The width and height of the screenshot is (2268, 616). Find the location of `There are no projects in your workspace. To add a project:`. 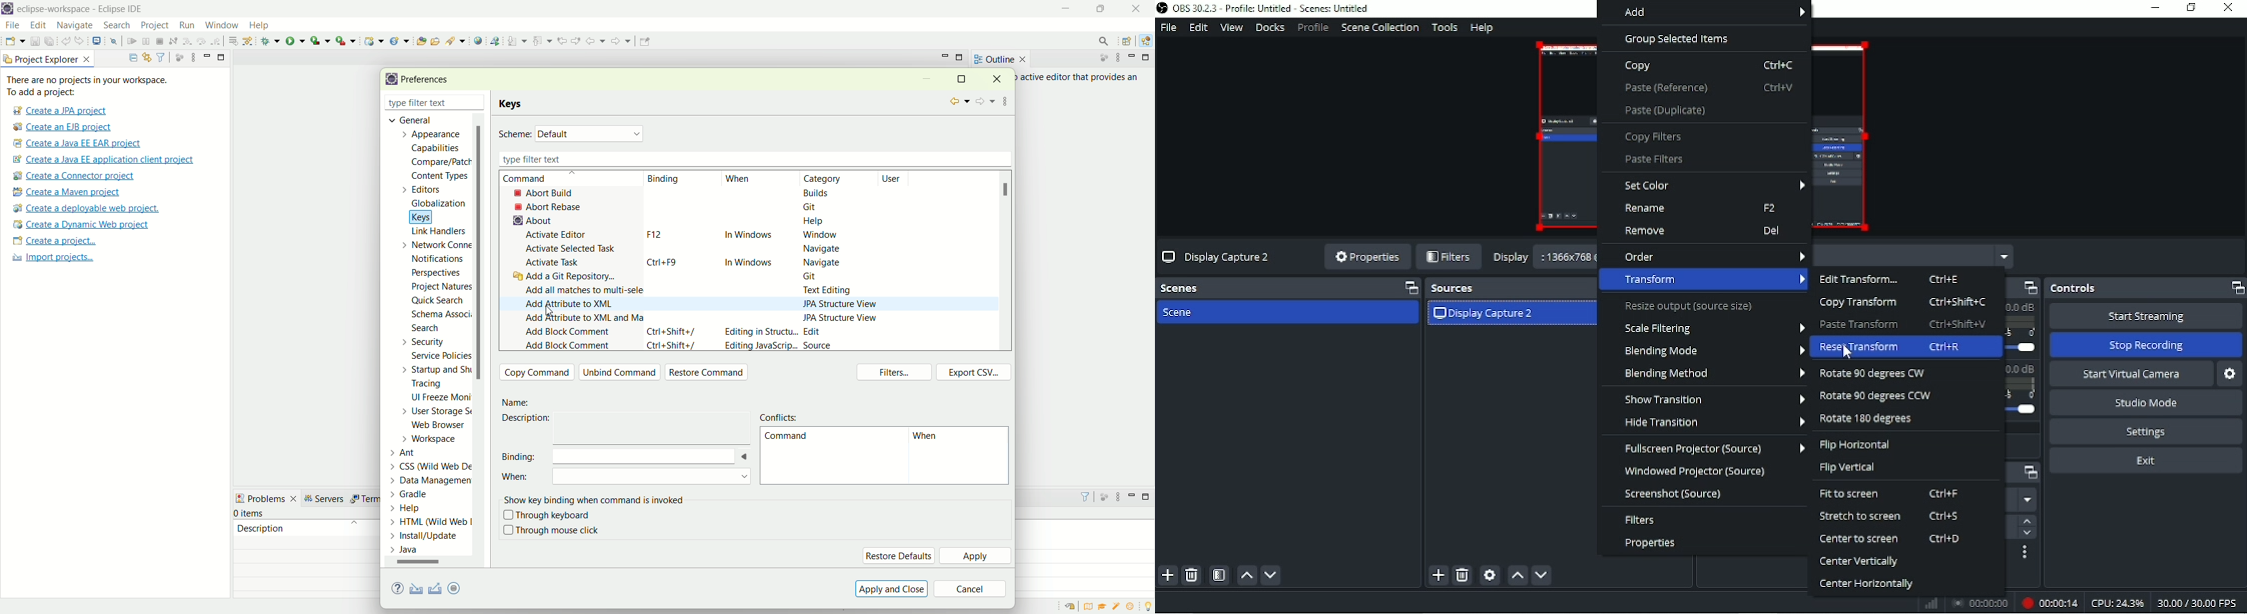

There are no projects in your workspace. To add a project: is located at coordinates (90, 86).